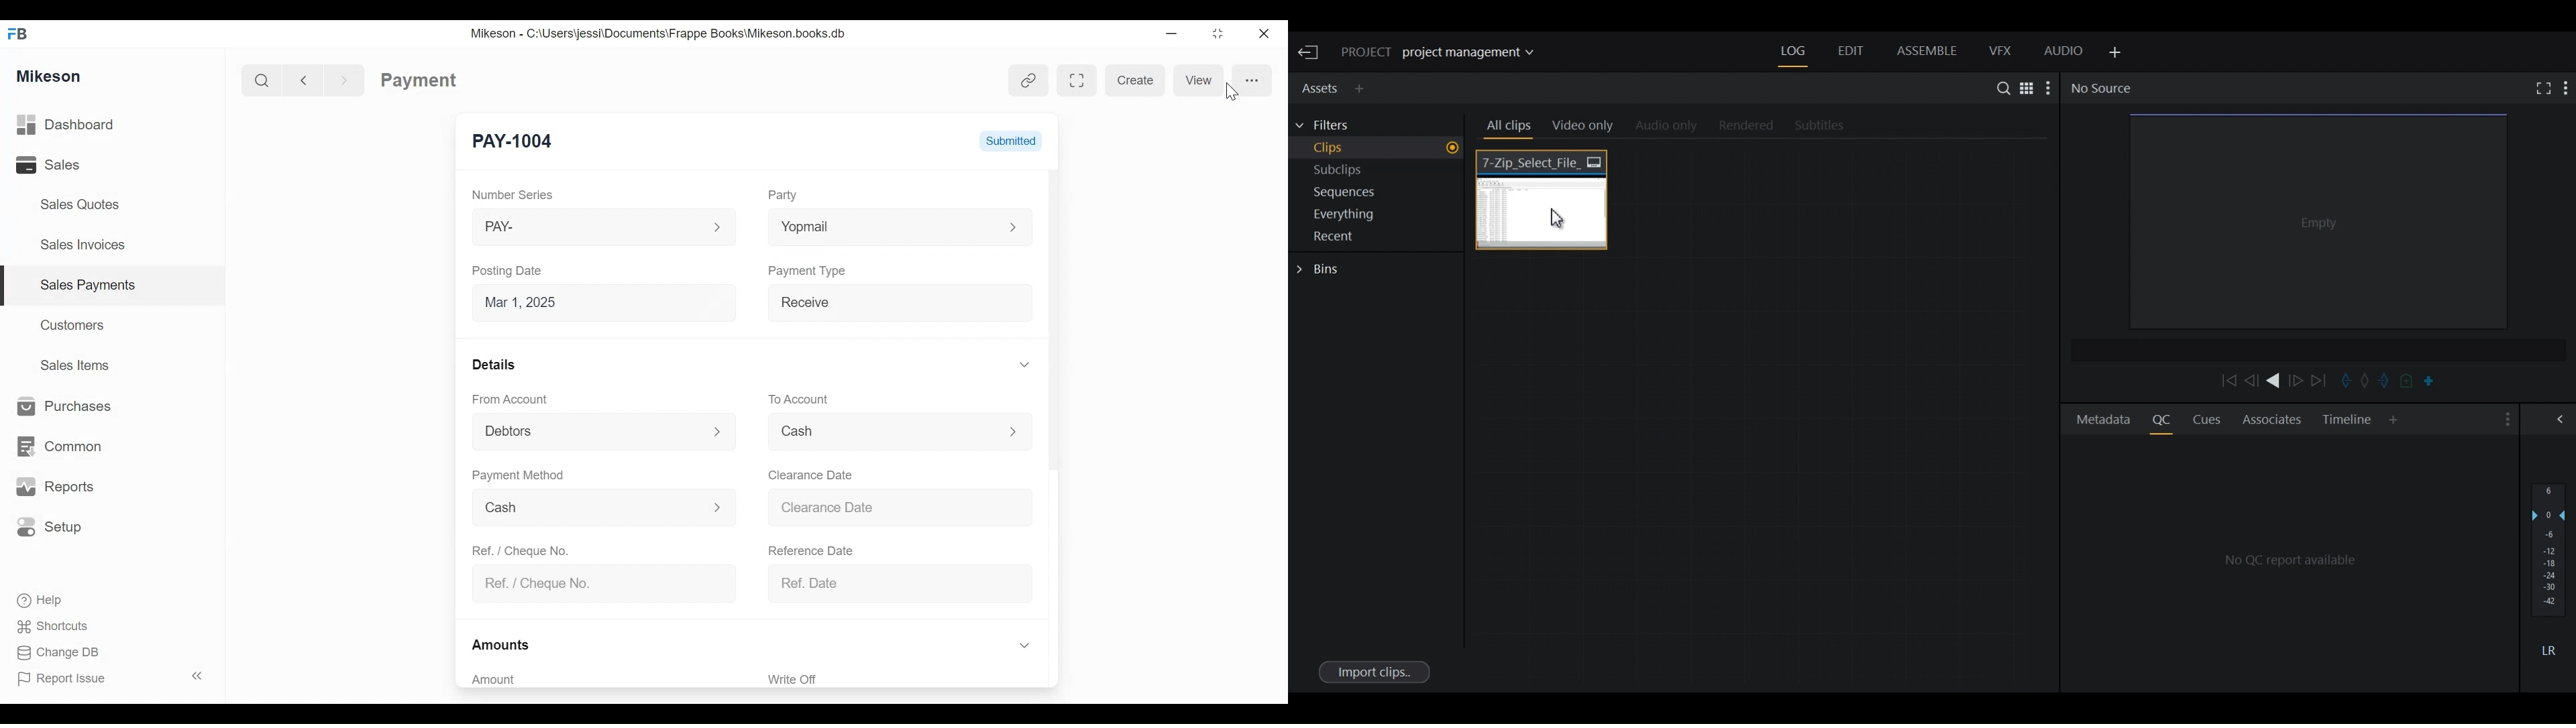 This screenshot has width=2576, height=728. I want to click on Number Series, so click(515, 195).